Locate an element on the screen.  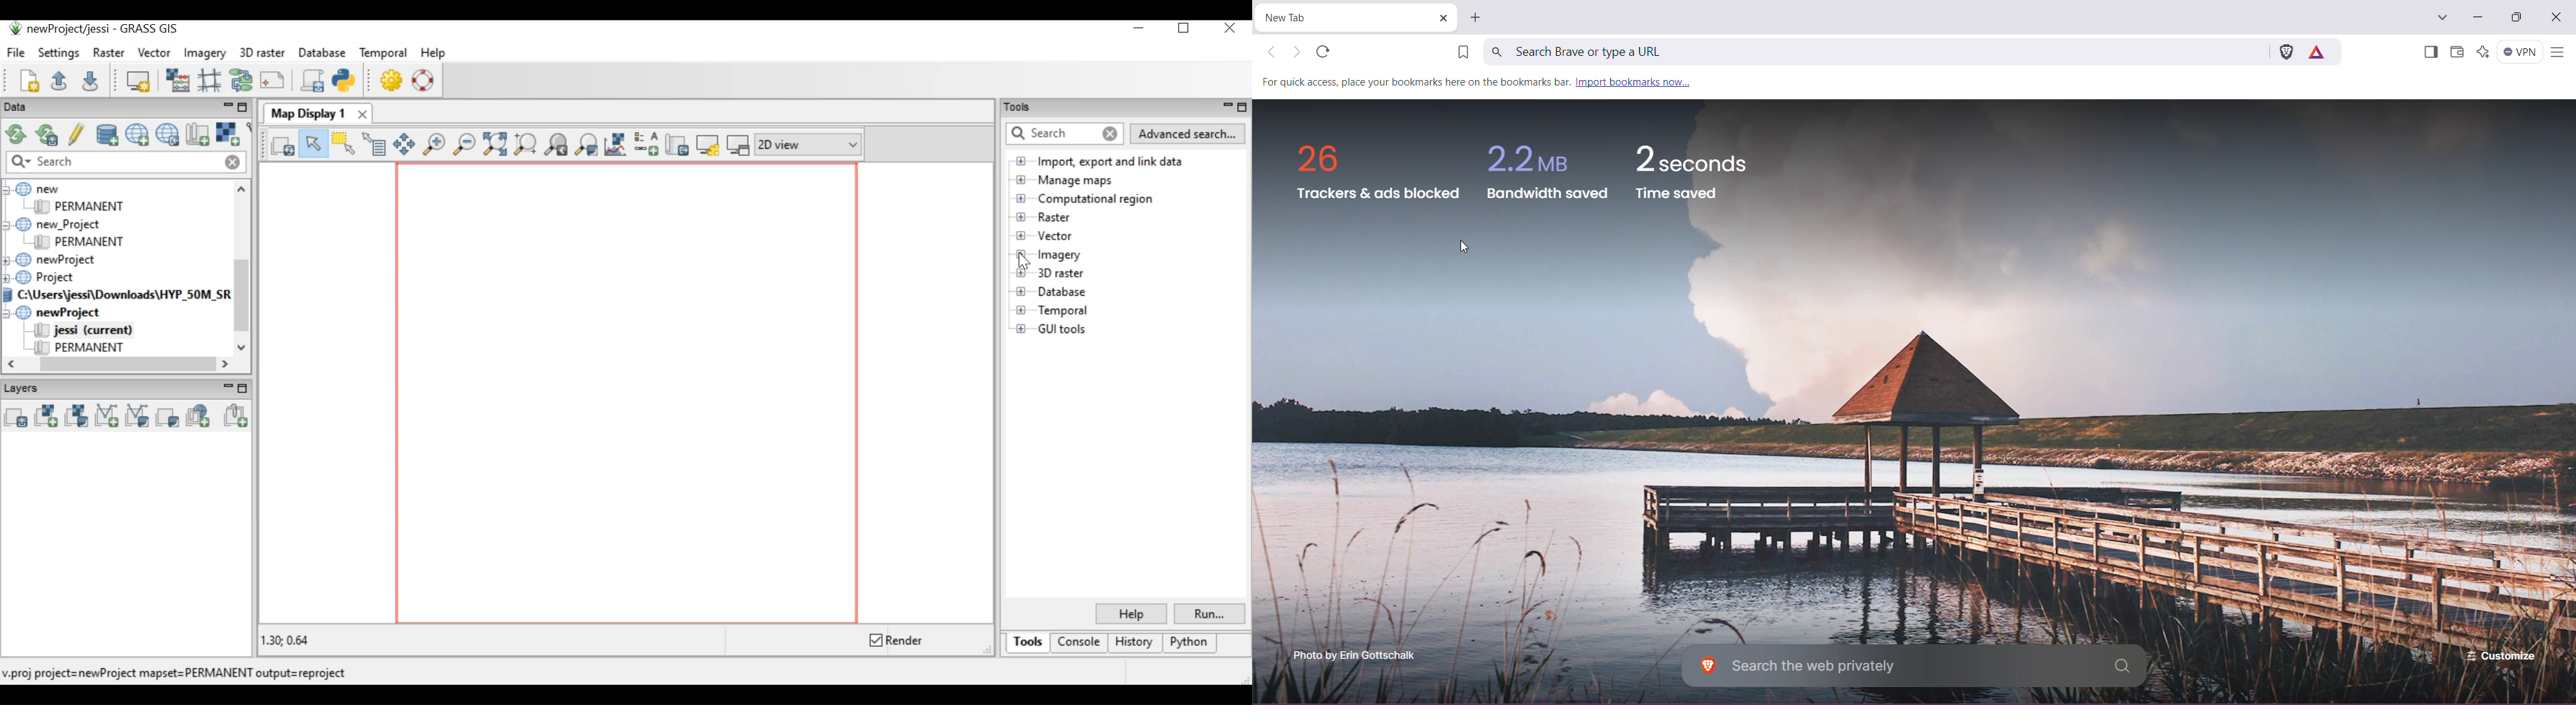
Manual is located at coordinates (424, 82).